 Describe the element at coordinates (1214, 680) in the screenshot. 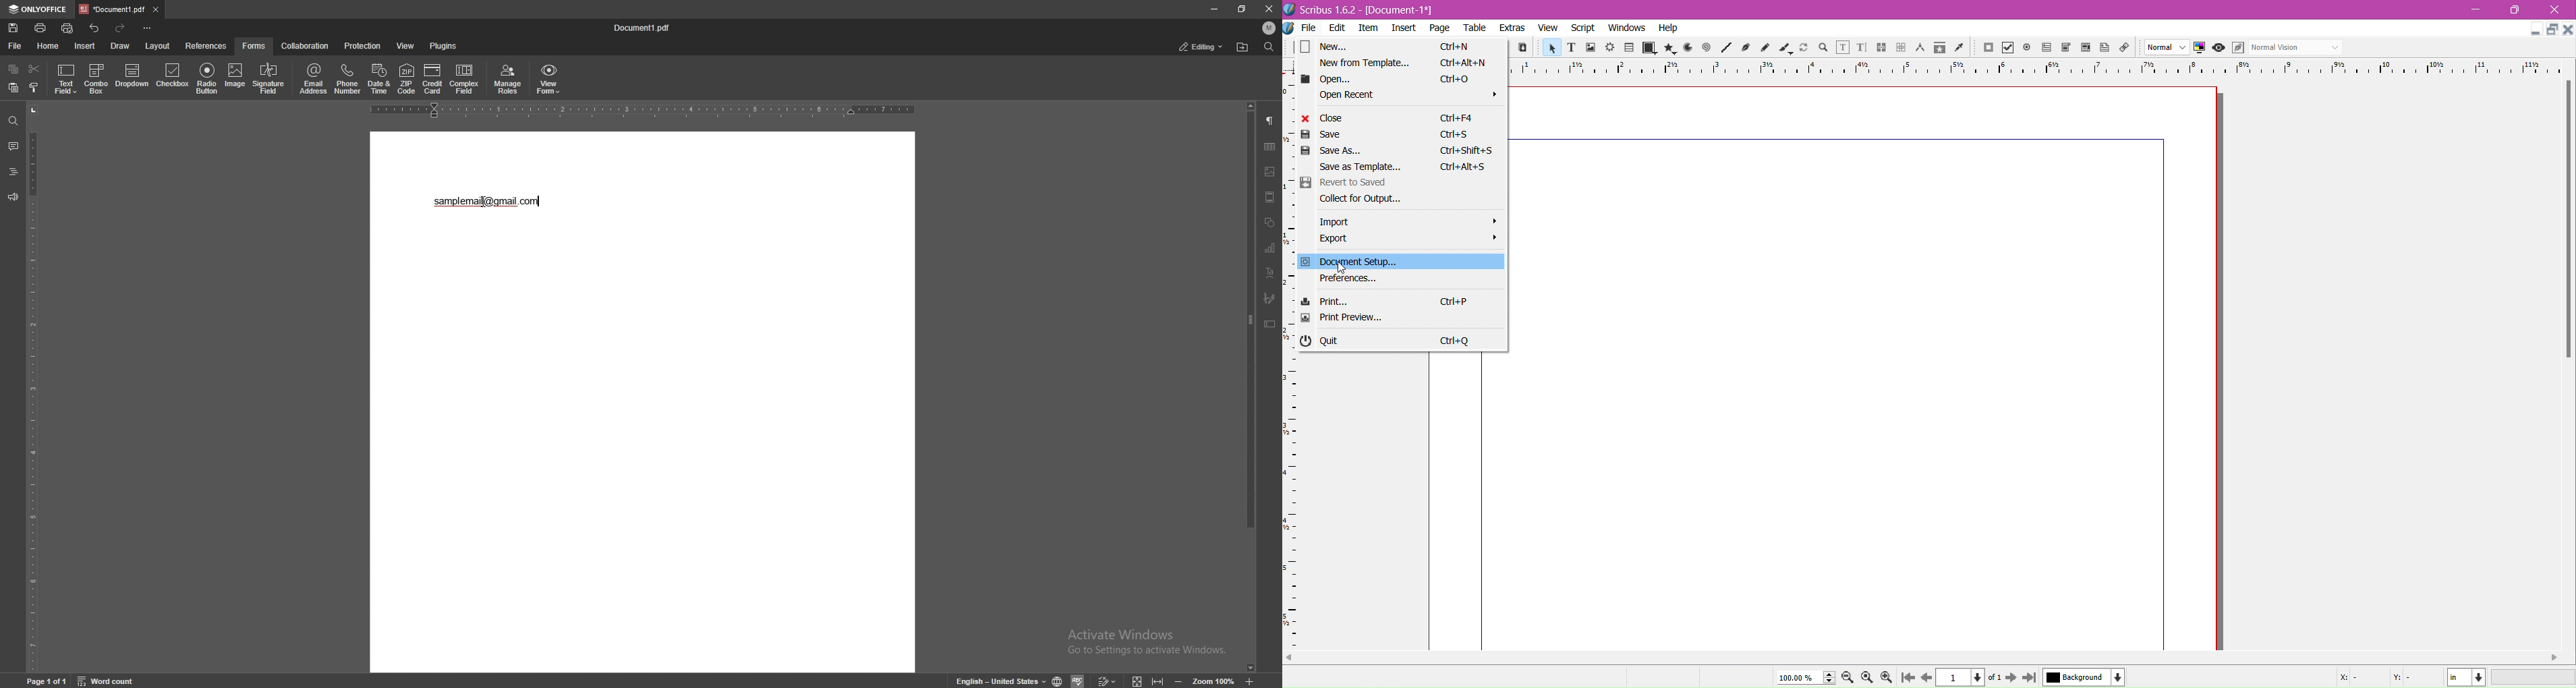

I see `zoom` at that location.